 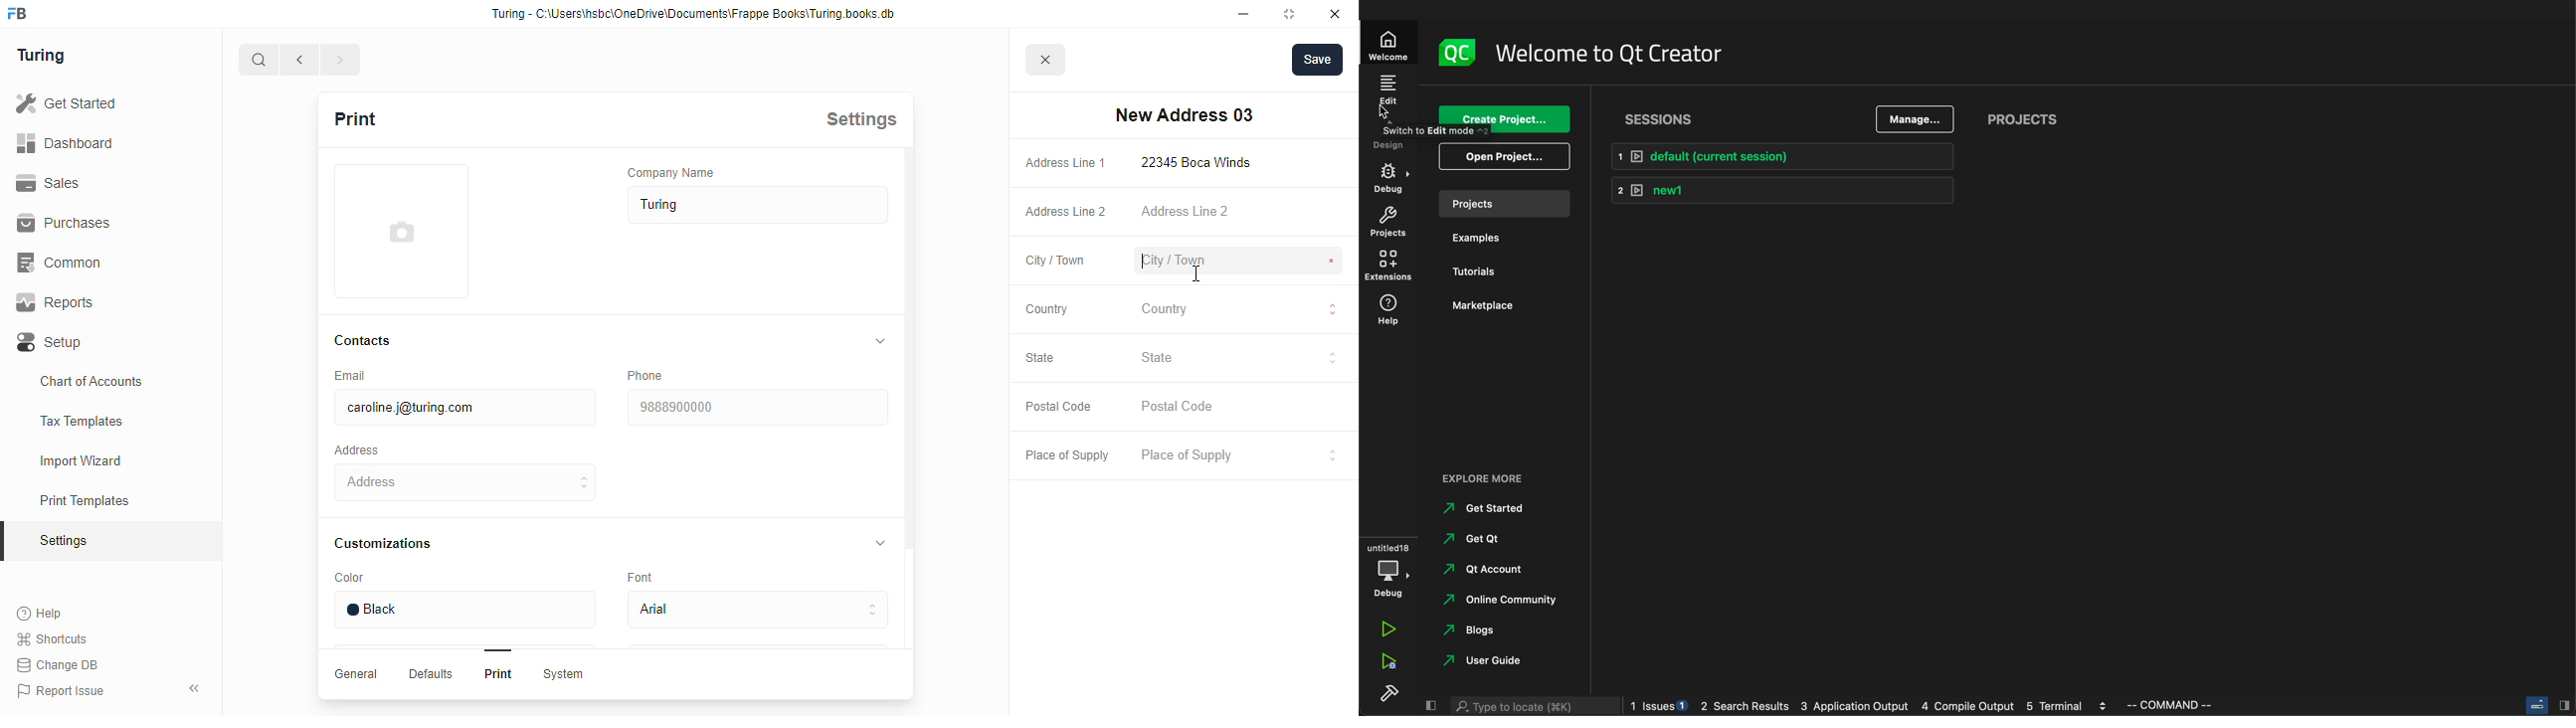 I want to click on help, so click(x=41, y=614).